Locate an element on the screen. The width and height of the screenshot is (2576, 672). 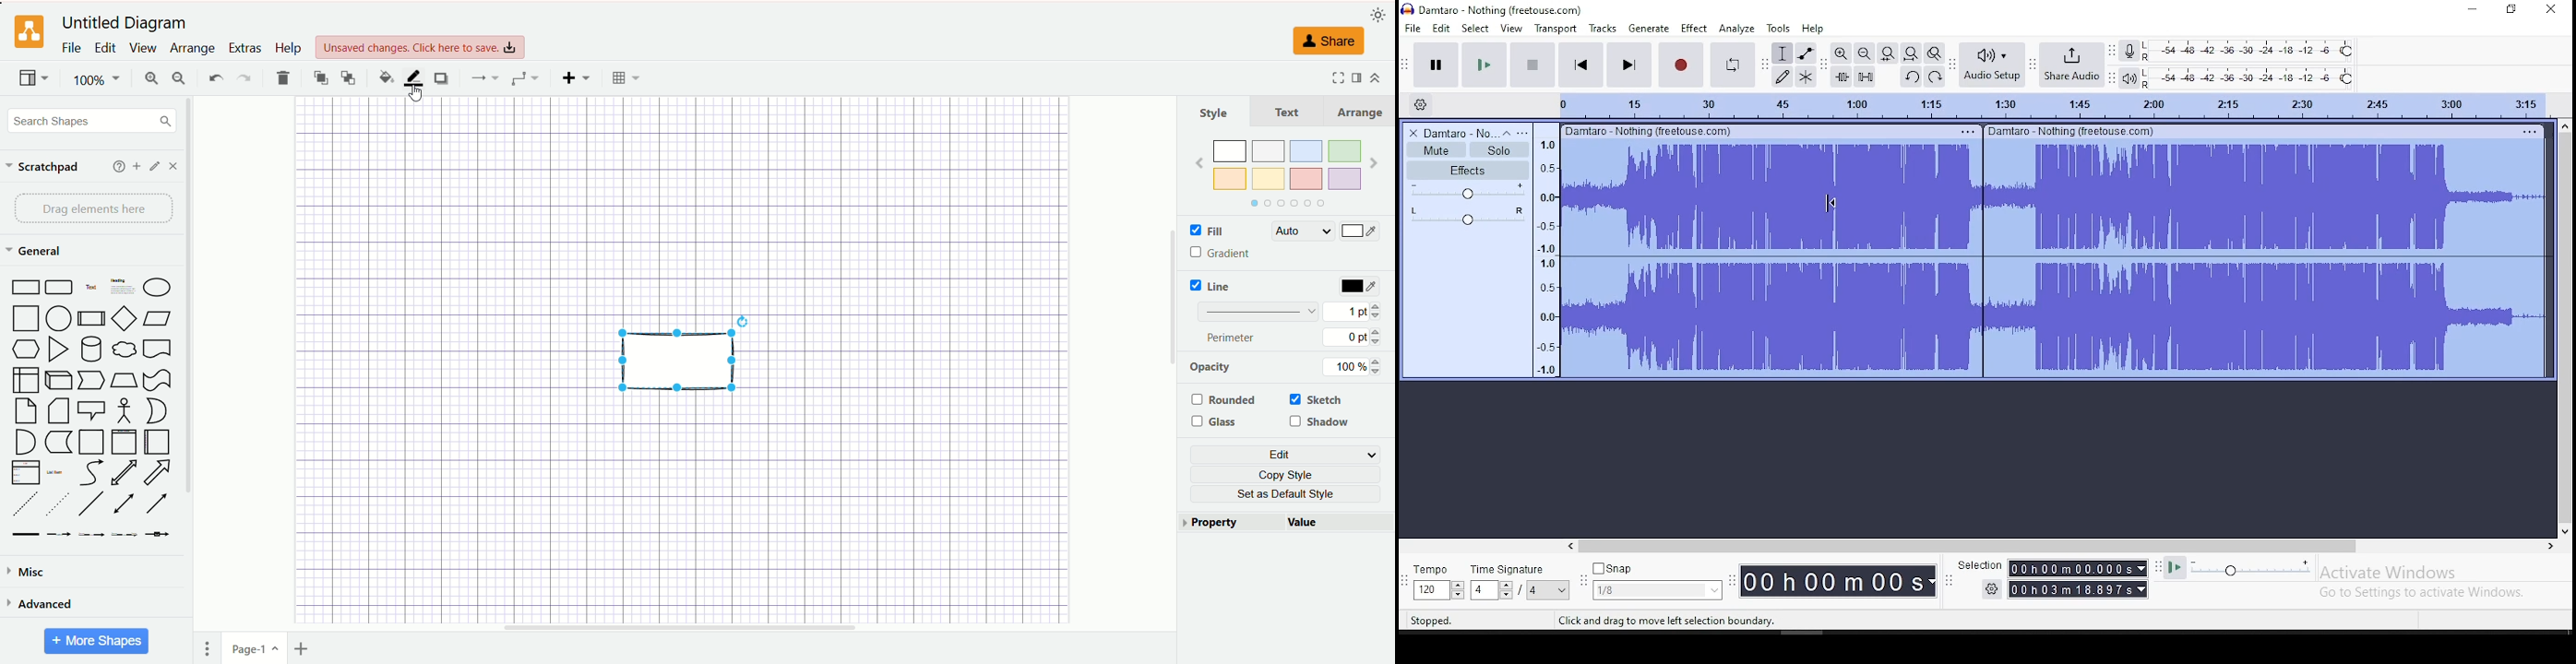
tracks is located at coordinates (1603, 29).